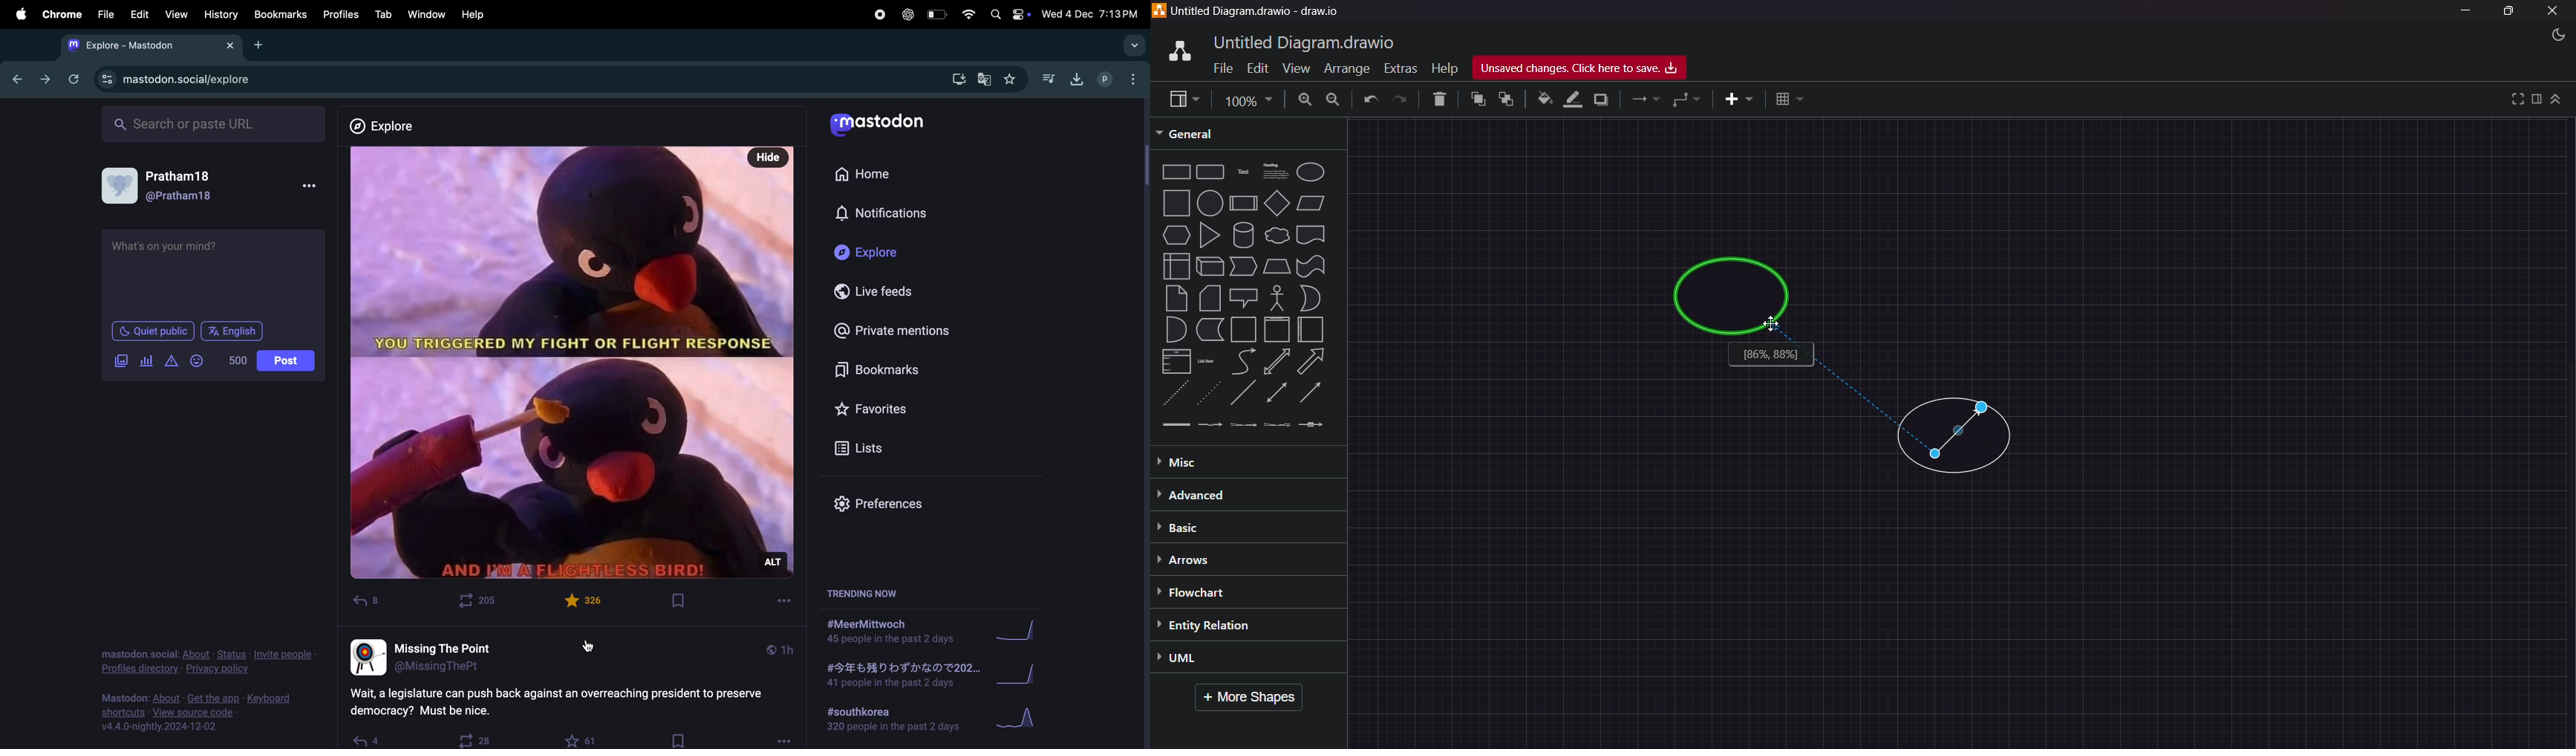 This screenshot has width=2576, height=756. Describe the element at coordinates (388, 127) in the screenshot. I see `explore` at that location.